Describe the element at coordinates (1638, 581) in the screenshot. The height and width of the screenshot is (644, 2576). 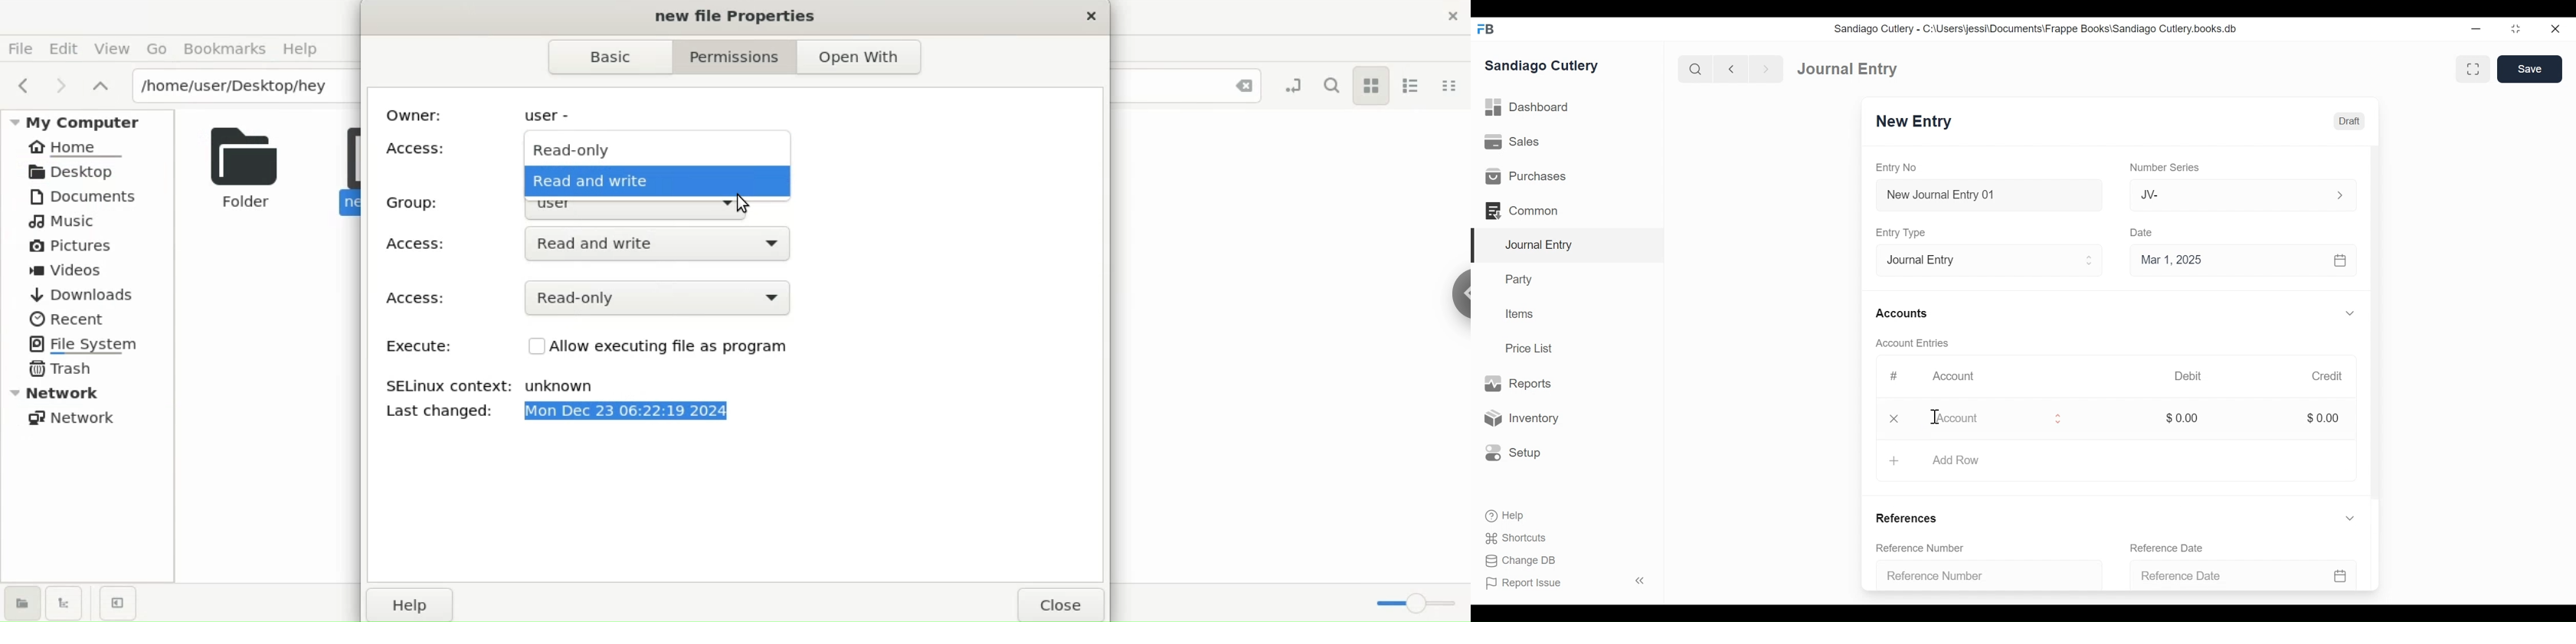
I see `collapse sidebar` at that location.